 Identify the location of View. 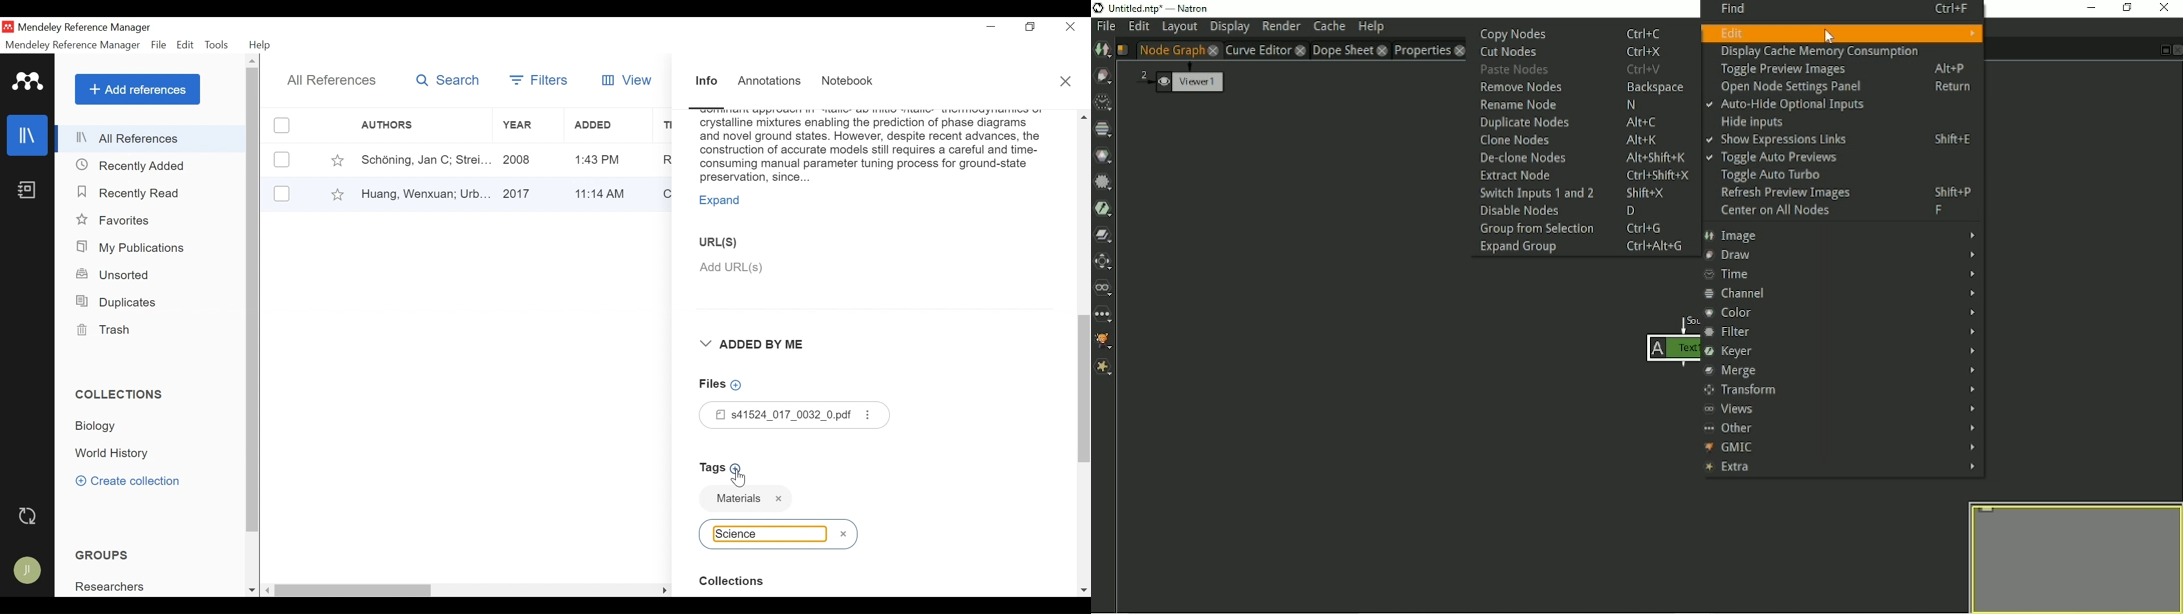
(628, 78).